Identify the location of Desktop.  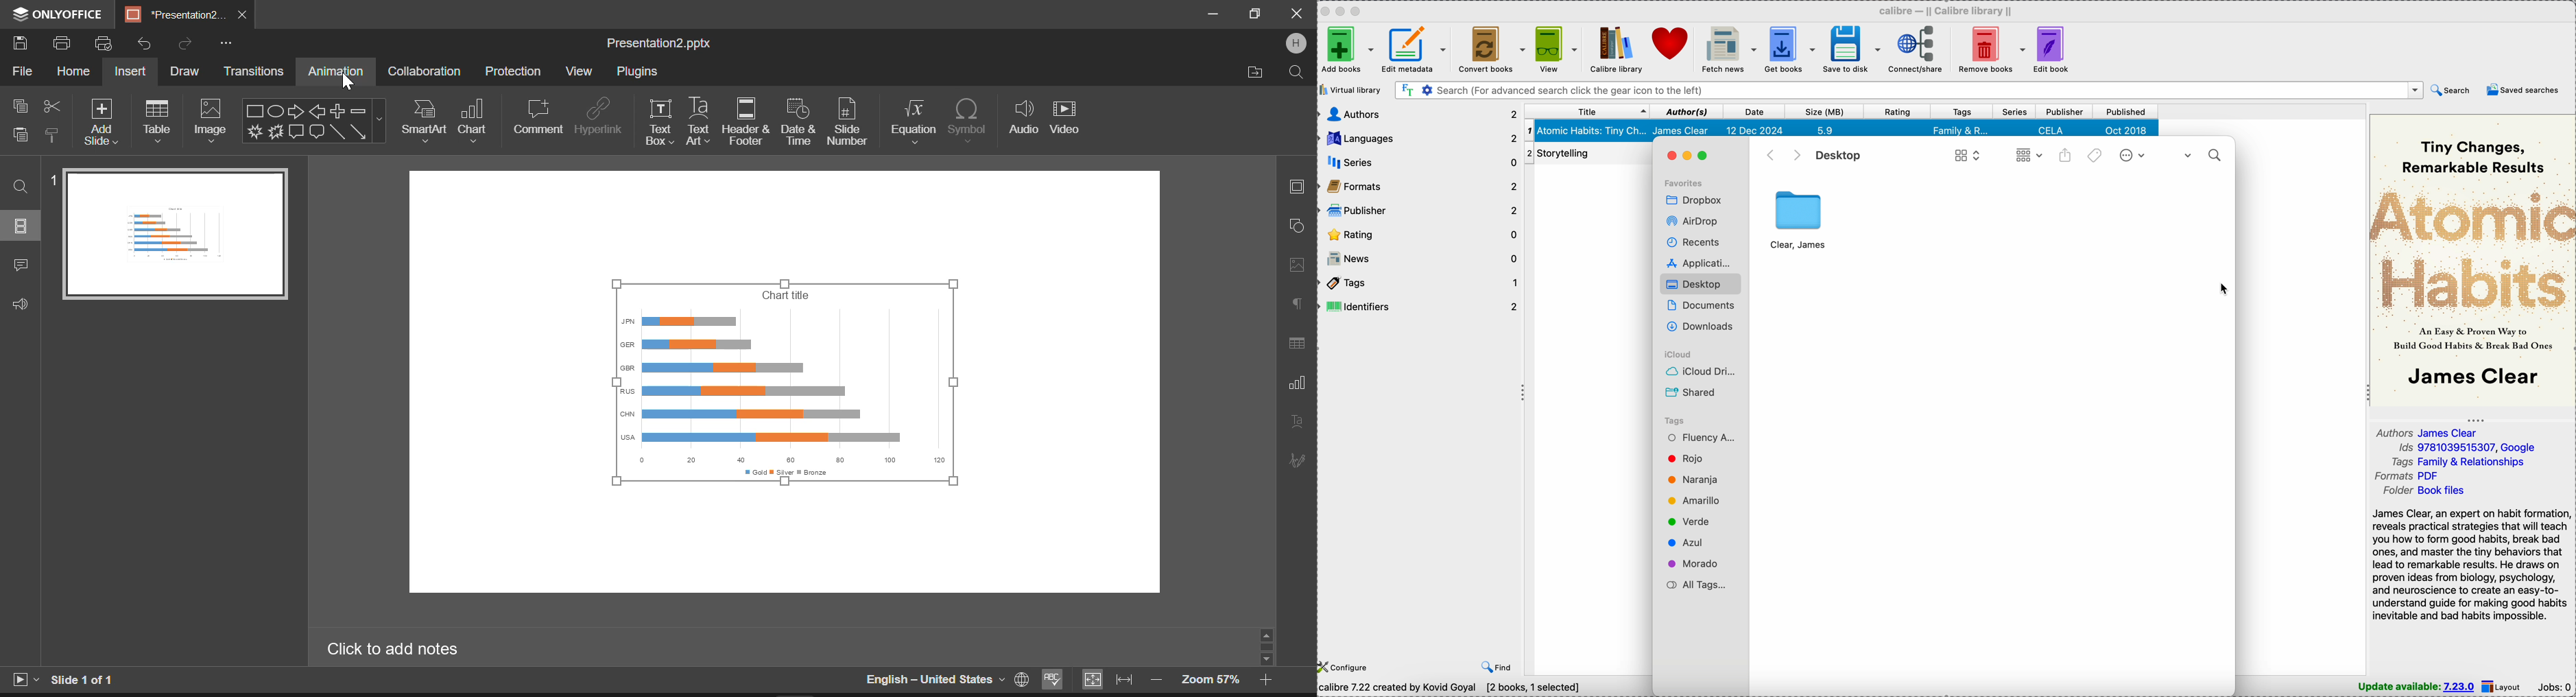
(1700, 283).